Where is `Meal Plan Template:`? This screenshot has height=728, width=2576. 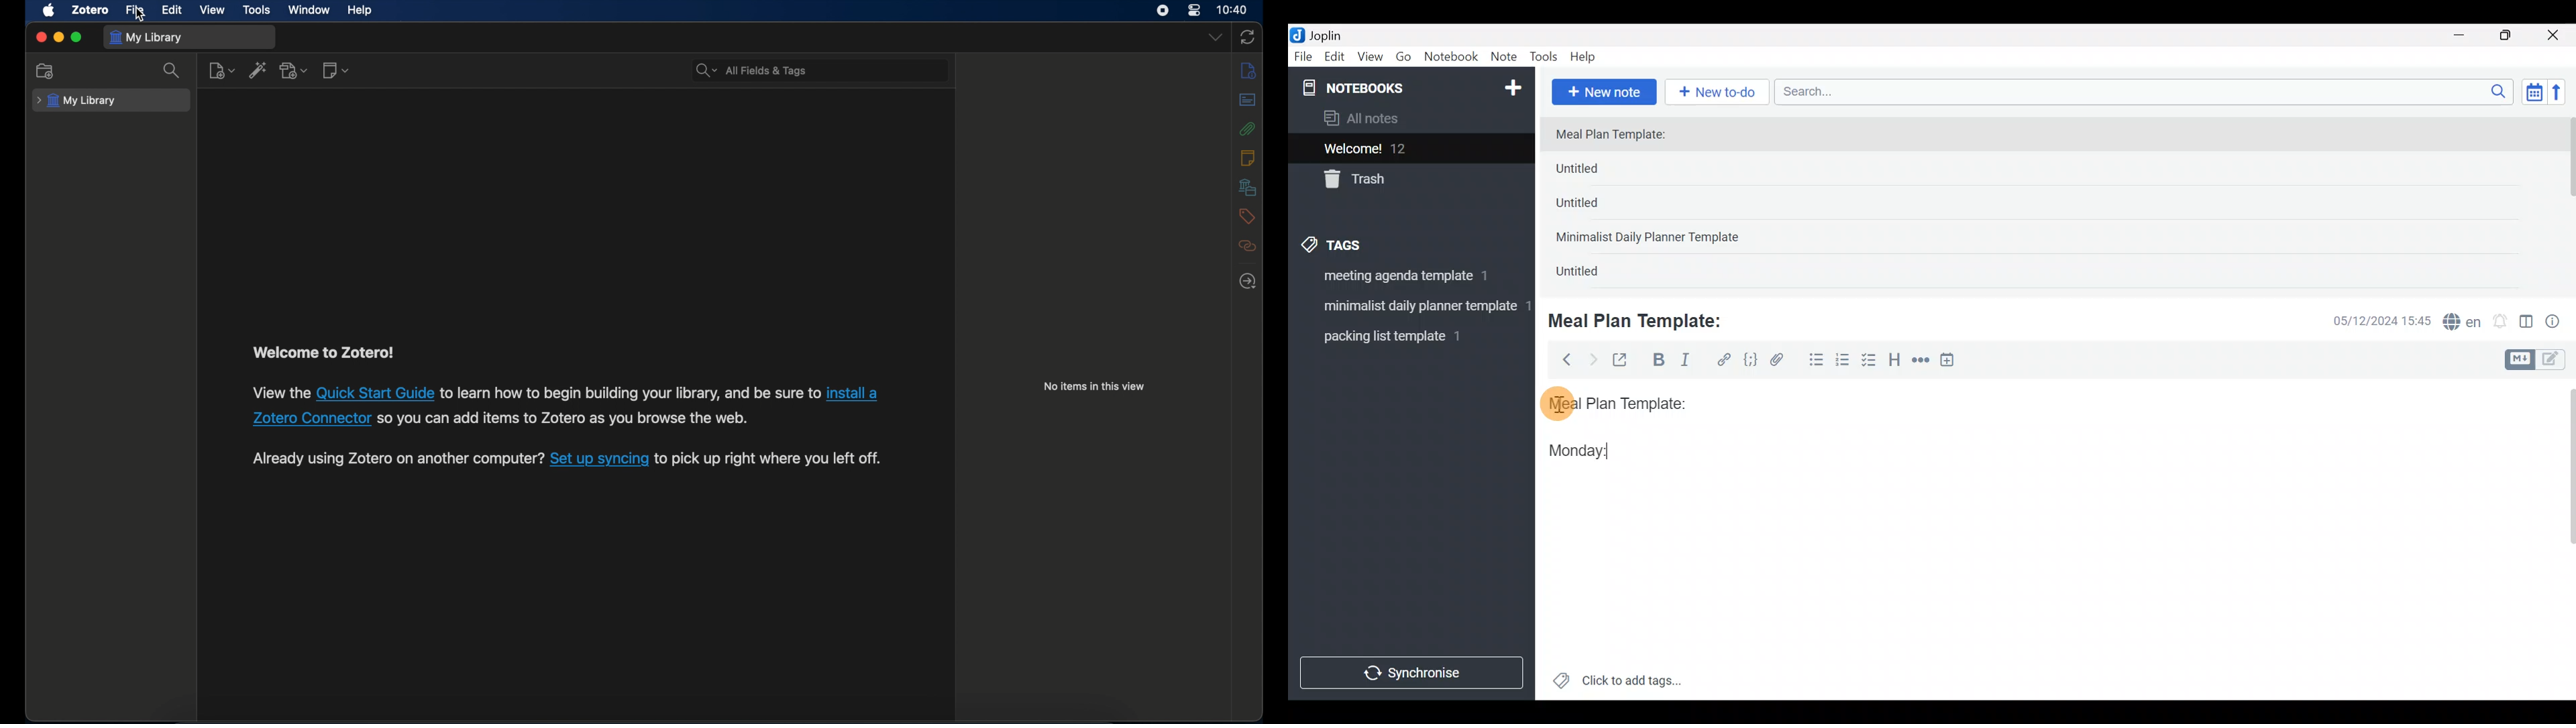 Meal Plan Template: is located at coordinates (1644, 319).